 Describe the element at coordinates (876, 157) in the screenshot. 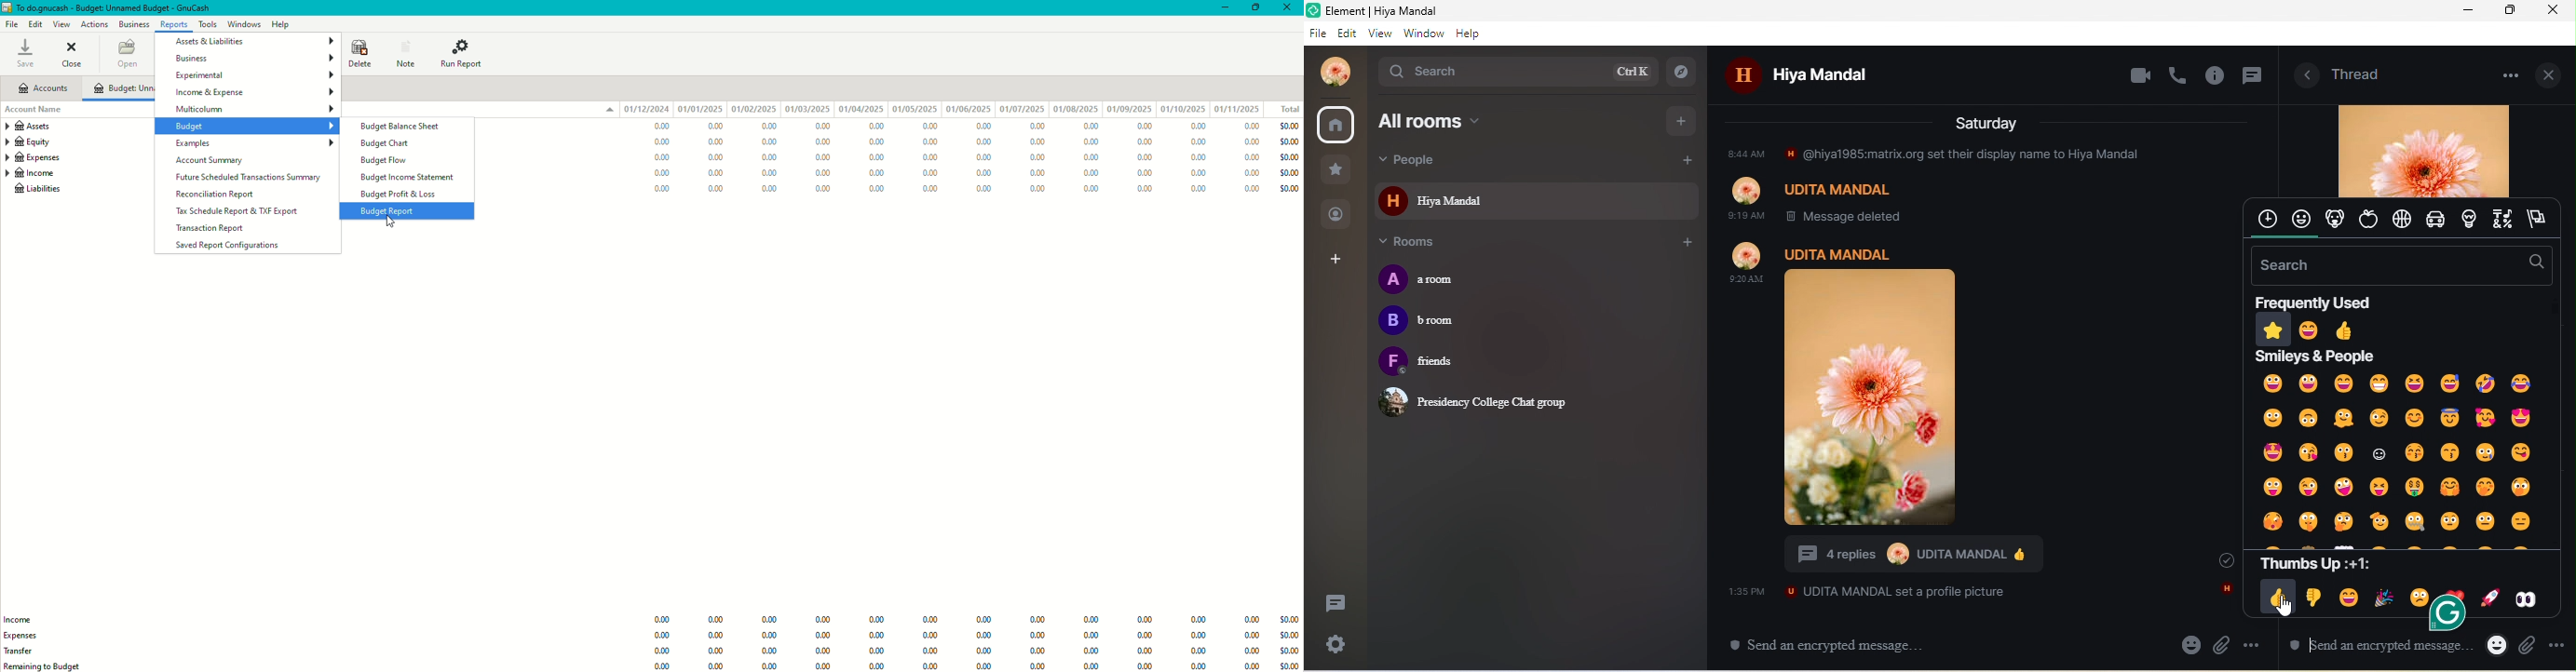

I see `0.00` at that location.